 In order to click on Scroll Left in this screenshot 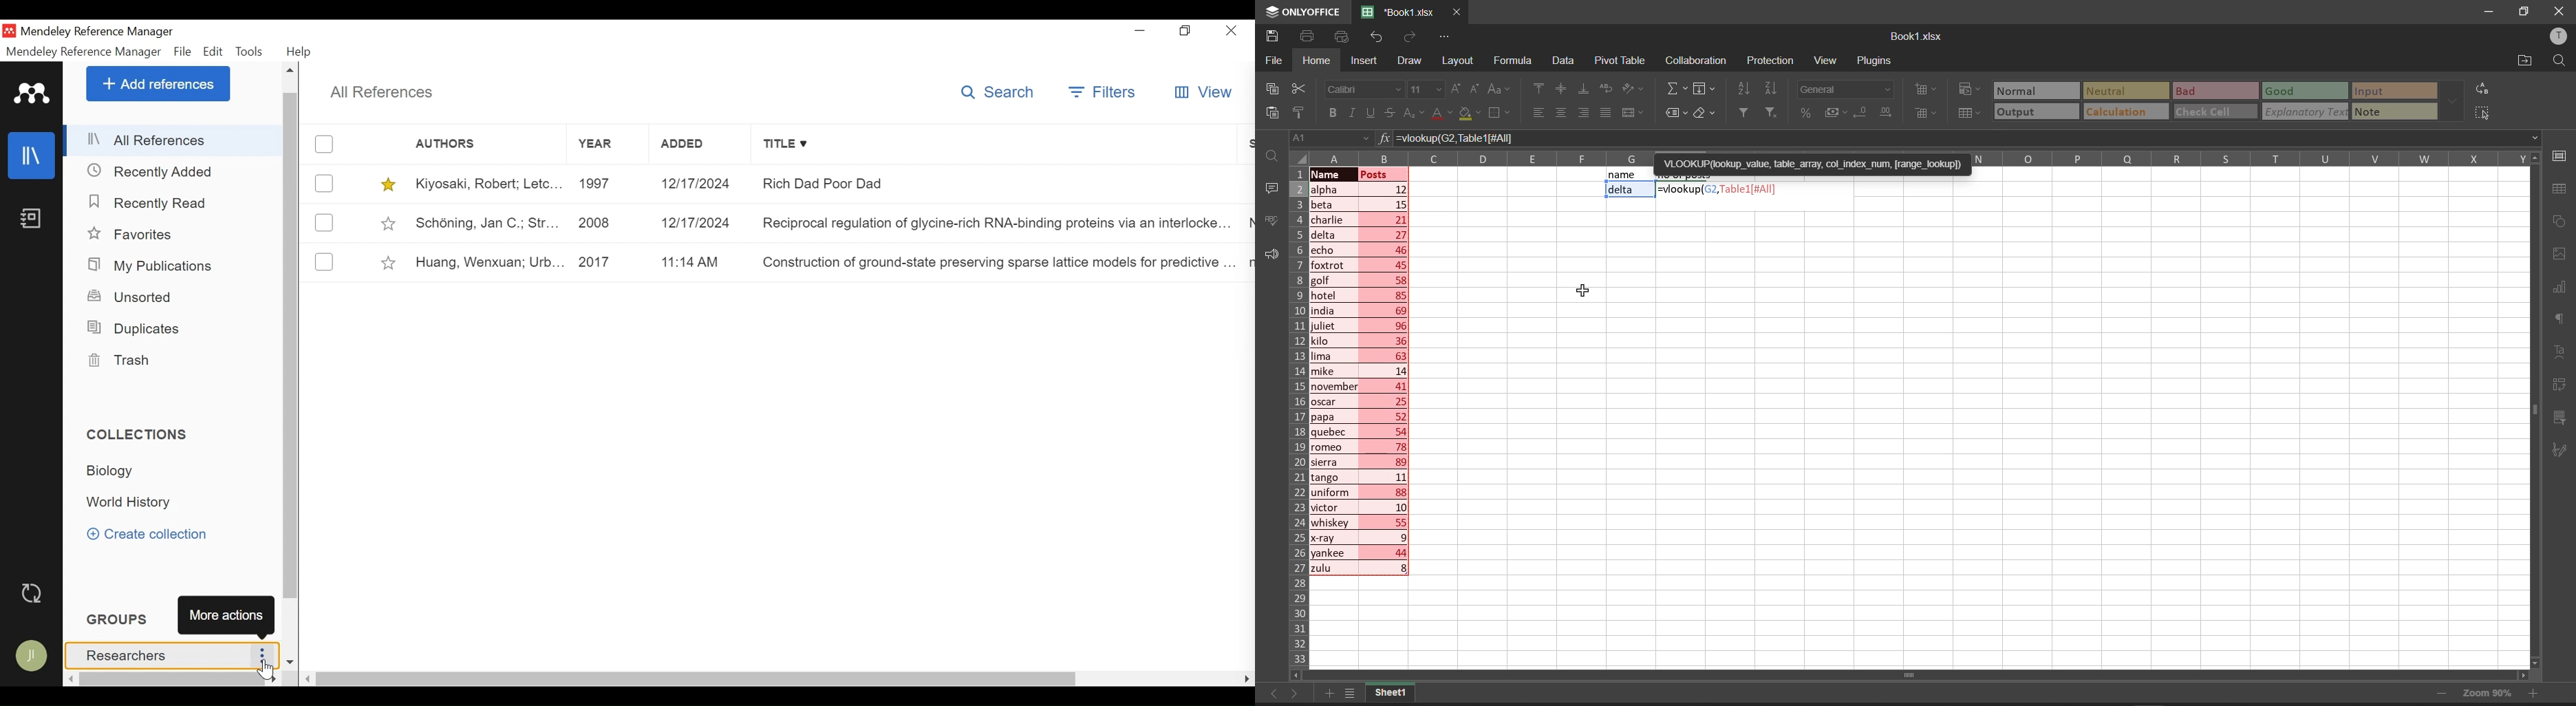, I will do `click(310, 678)`.